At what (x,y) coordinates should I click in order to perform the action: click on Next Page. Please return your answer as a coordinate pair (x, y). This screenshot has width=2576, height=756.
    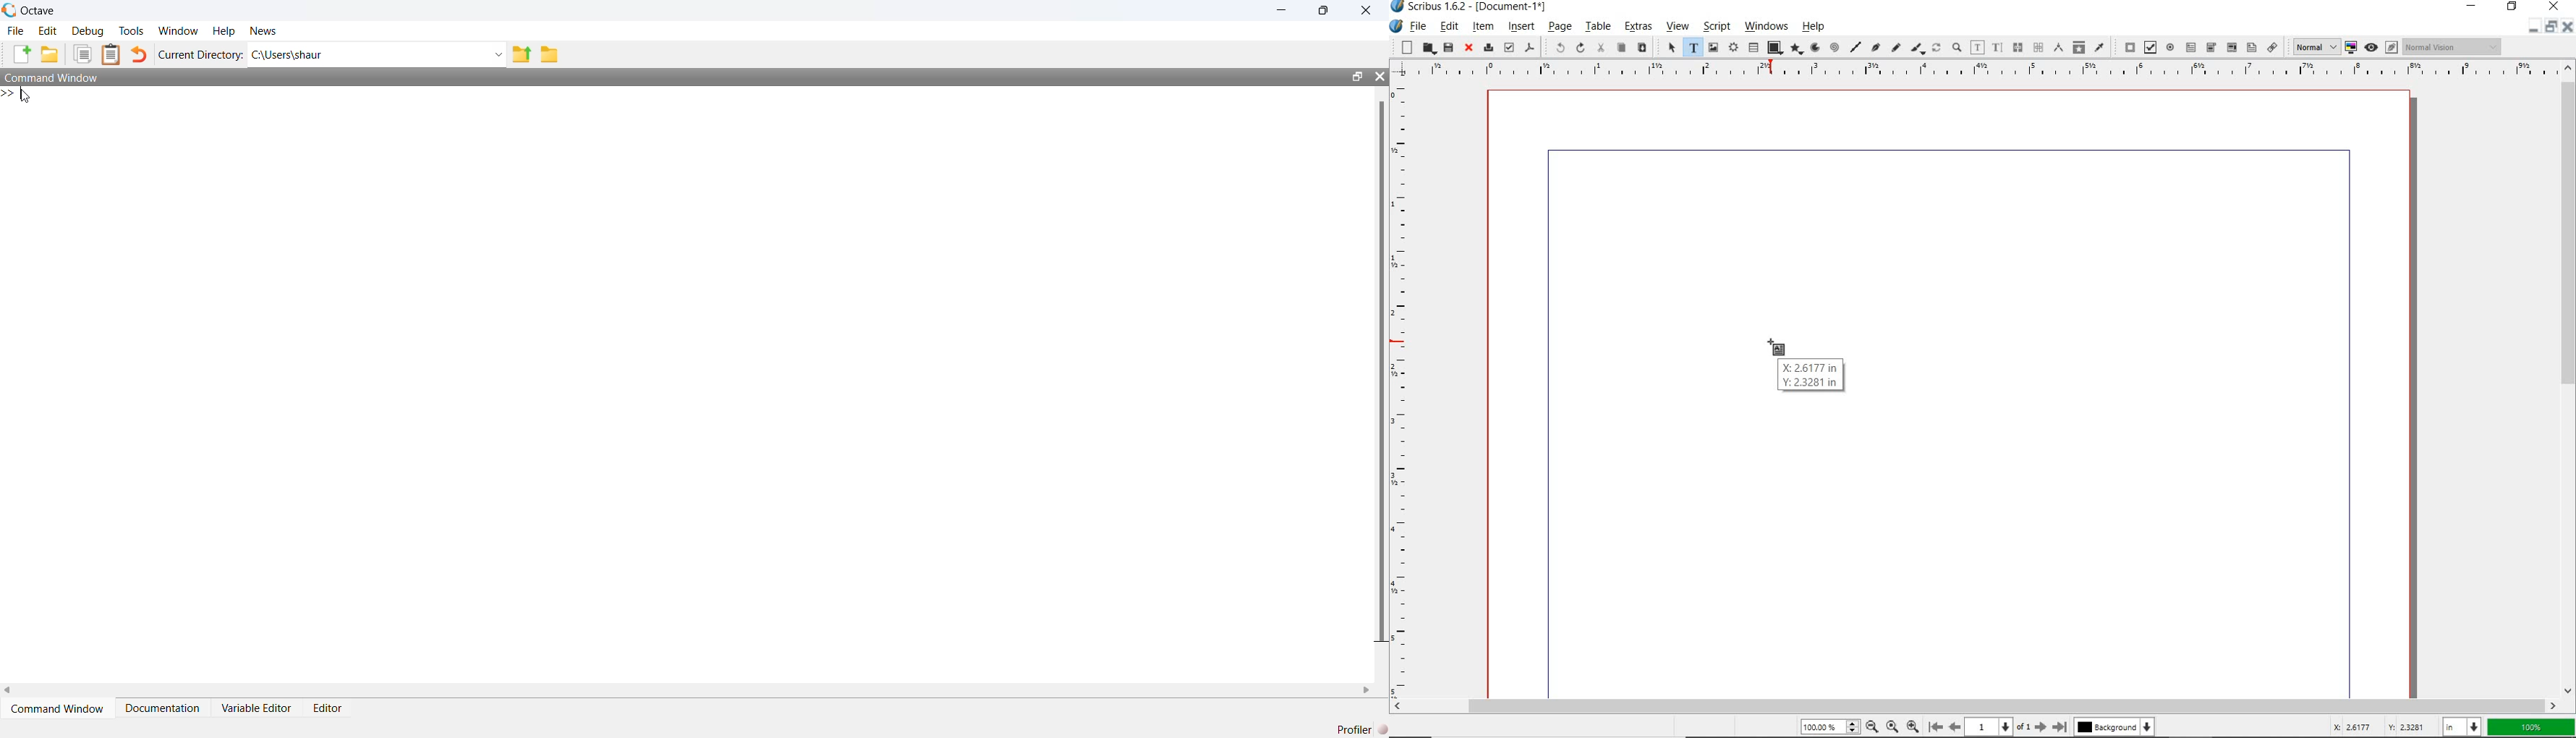
    Looking at the image, I should click on (2042, 727).